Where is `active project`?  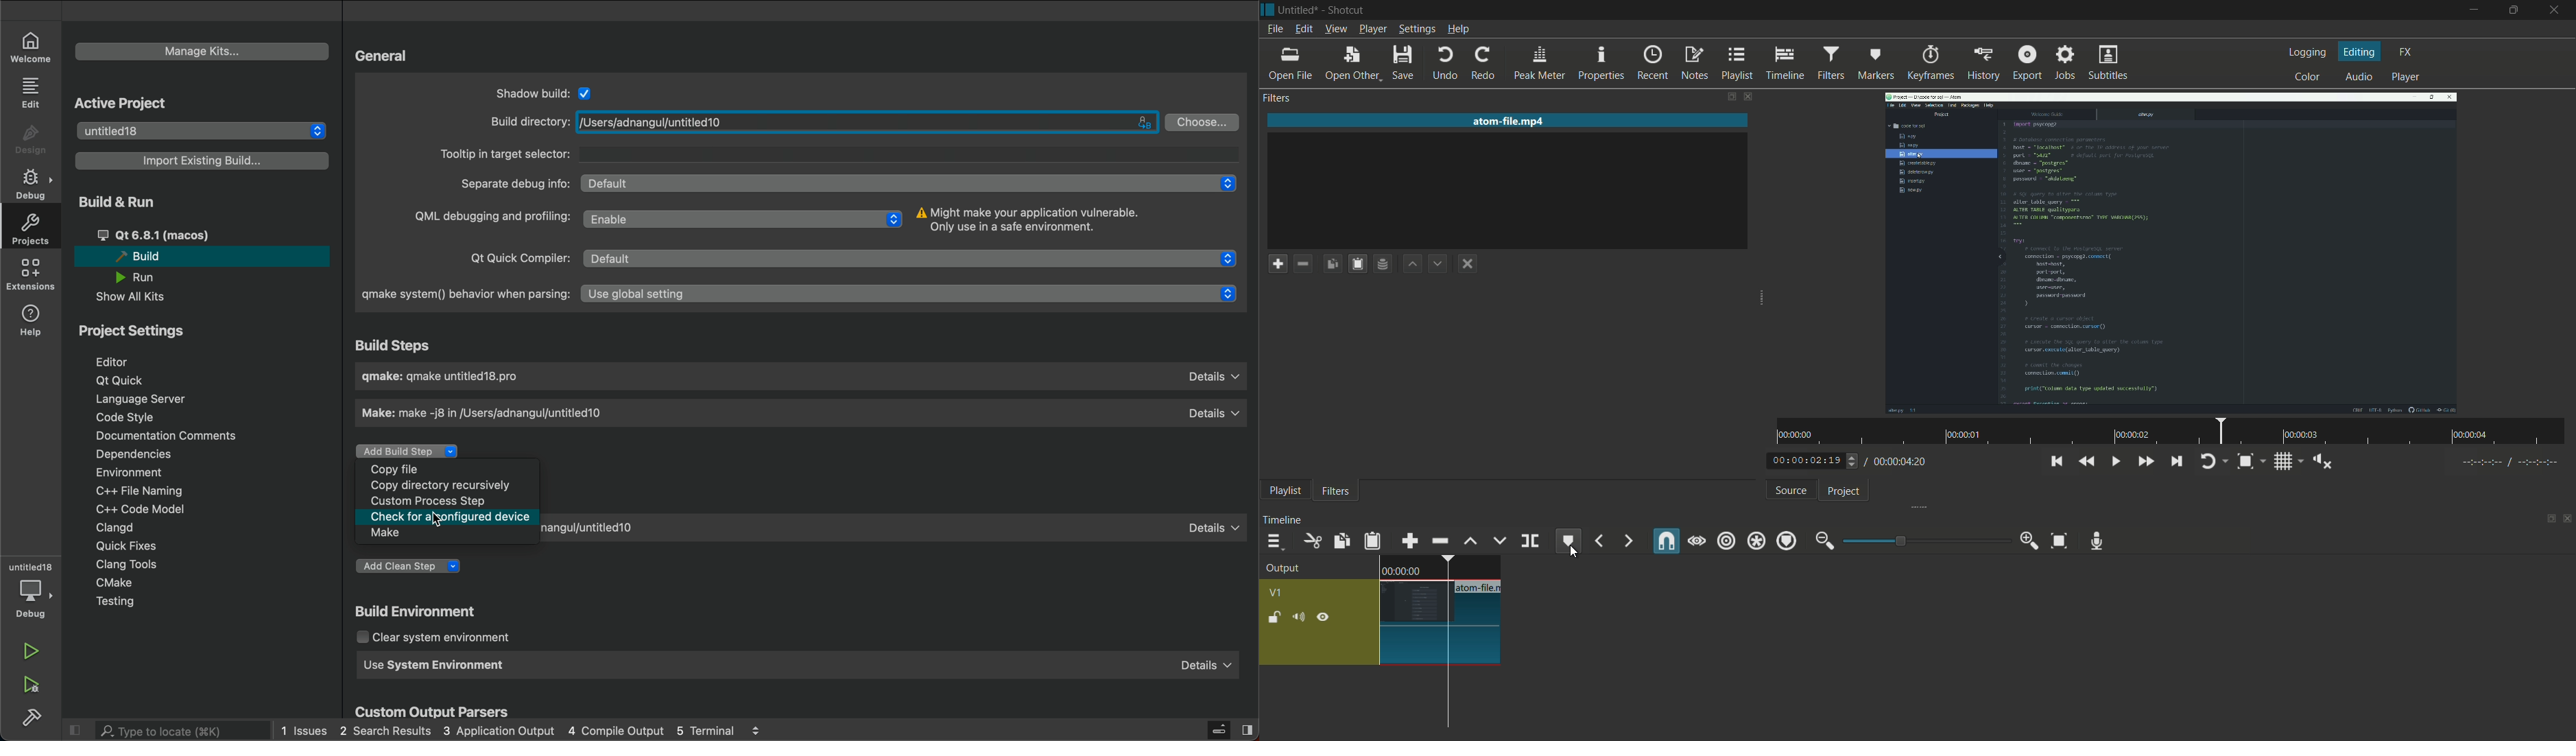
active project is located at coordinates (123, 106).